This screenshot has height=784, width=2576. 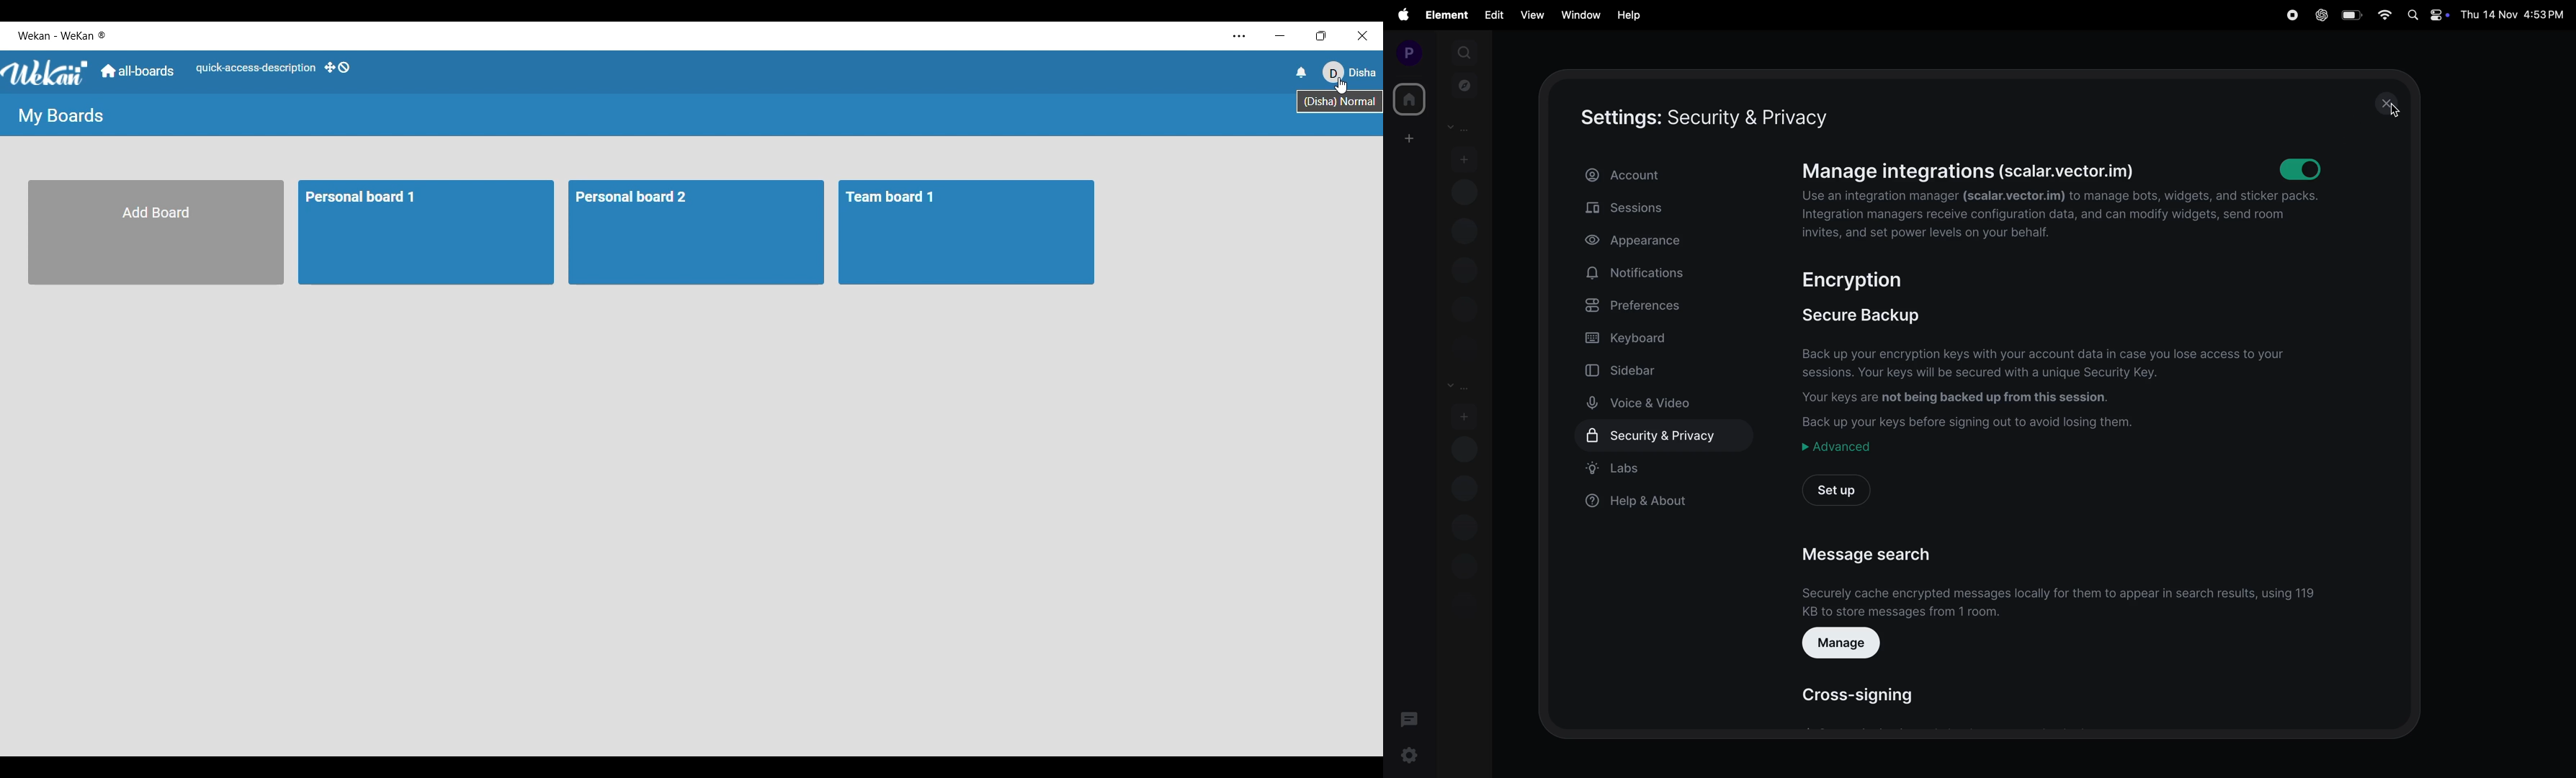 I want to click on help & about, so click(x=1638, y=501).